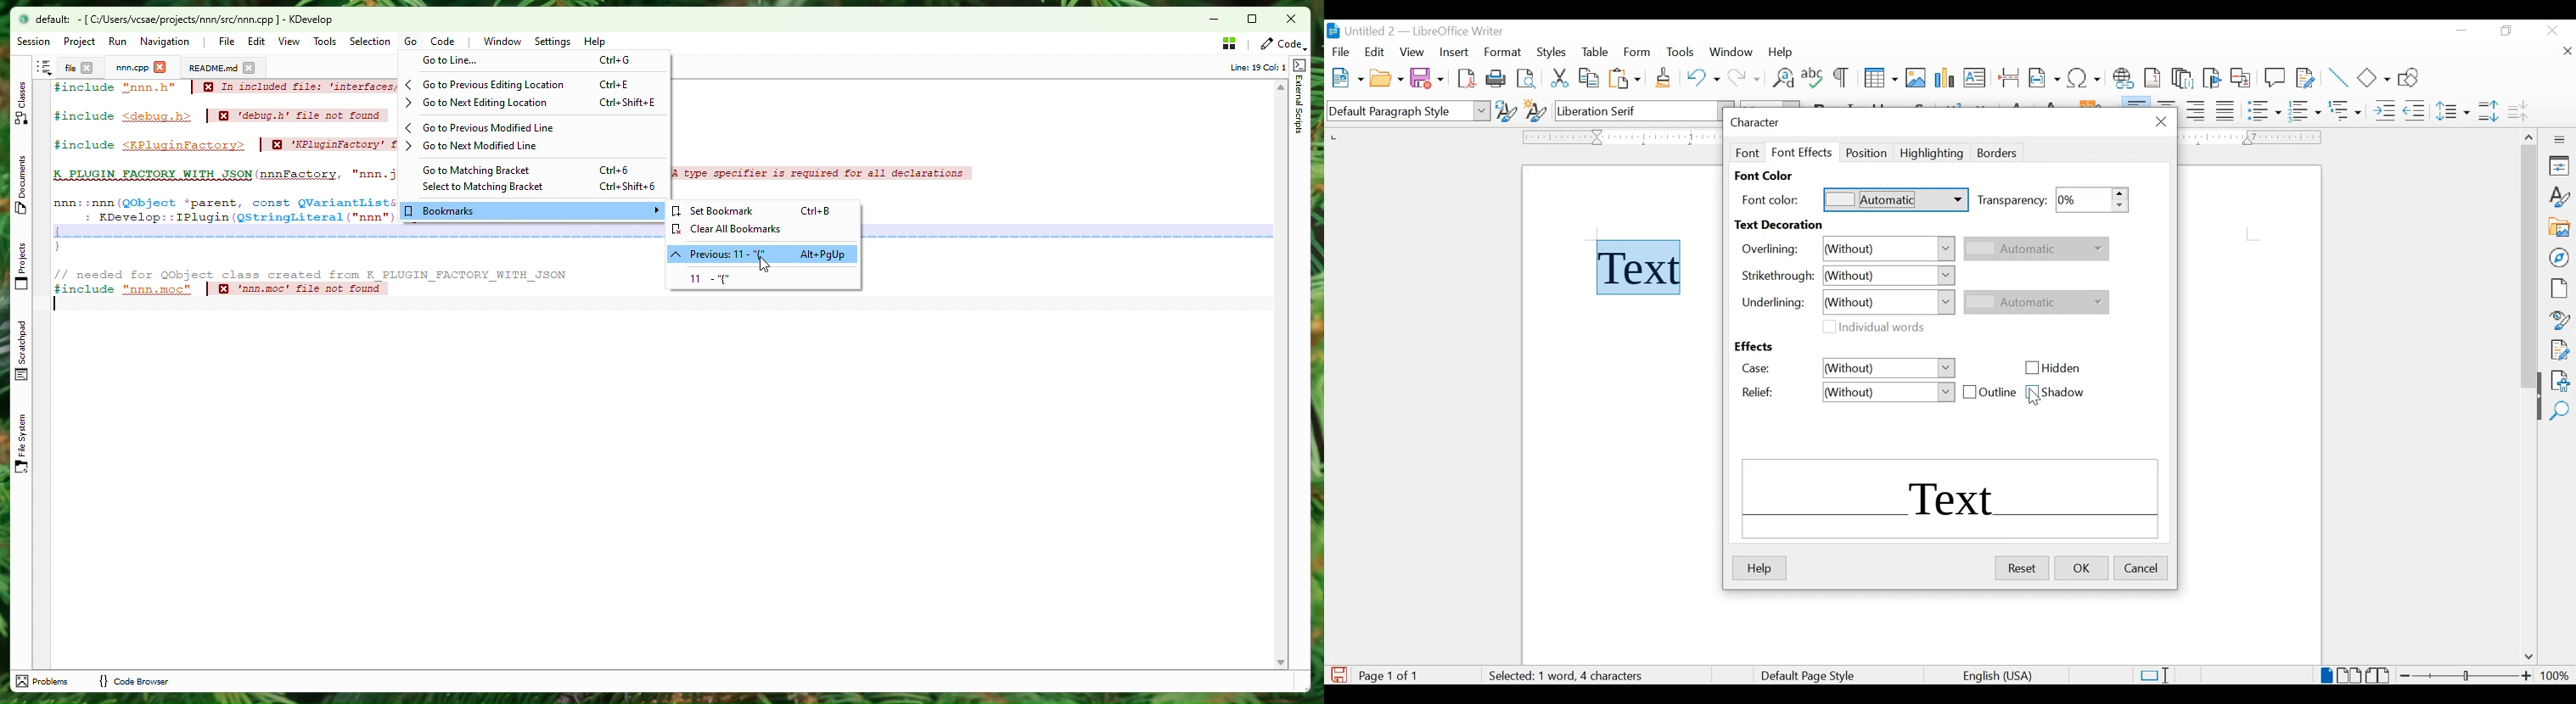 The width and height of the screenshot is (2576, 728). What do you see at coordinates (1646, 110) in the screenshot?
I see `font name` at bounding box center [1646, 110].